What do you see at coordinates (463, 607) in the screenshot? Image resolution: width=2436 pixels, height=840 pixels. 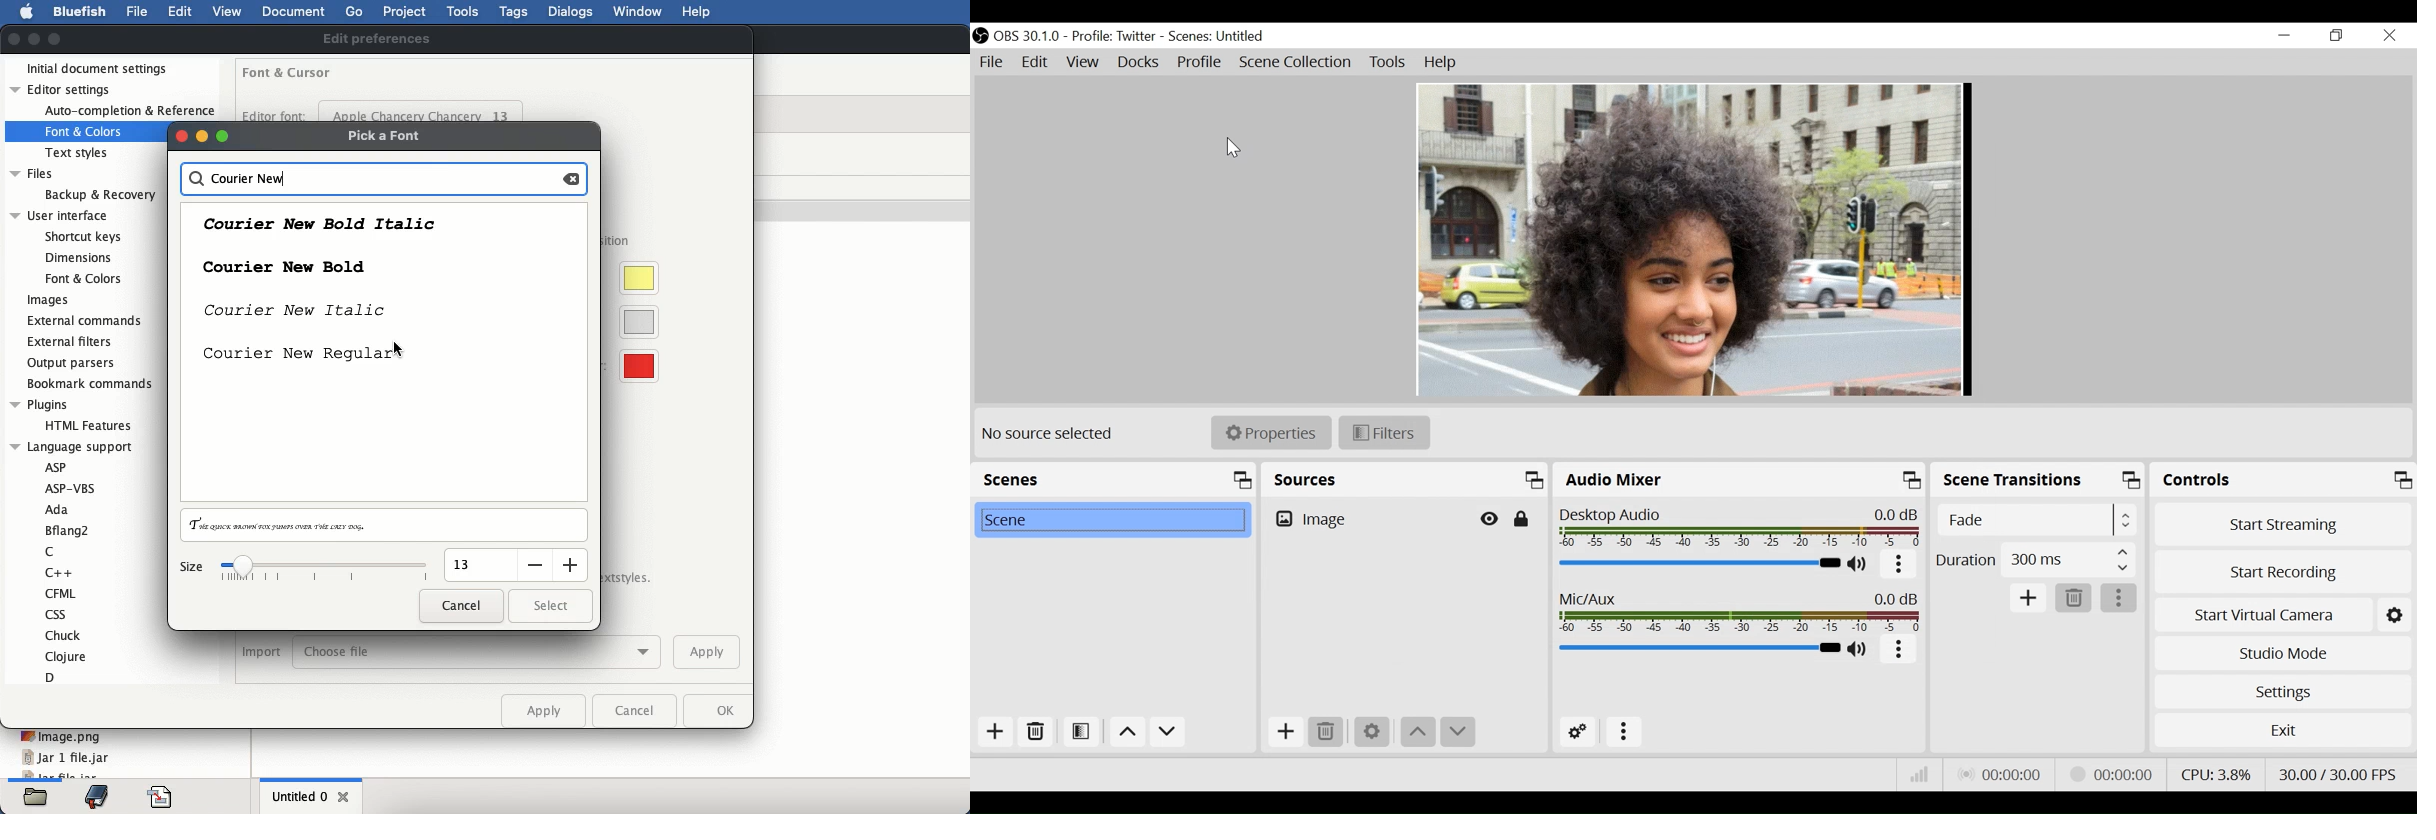 I see `cancel` at bounding box center [463, 607].